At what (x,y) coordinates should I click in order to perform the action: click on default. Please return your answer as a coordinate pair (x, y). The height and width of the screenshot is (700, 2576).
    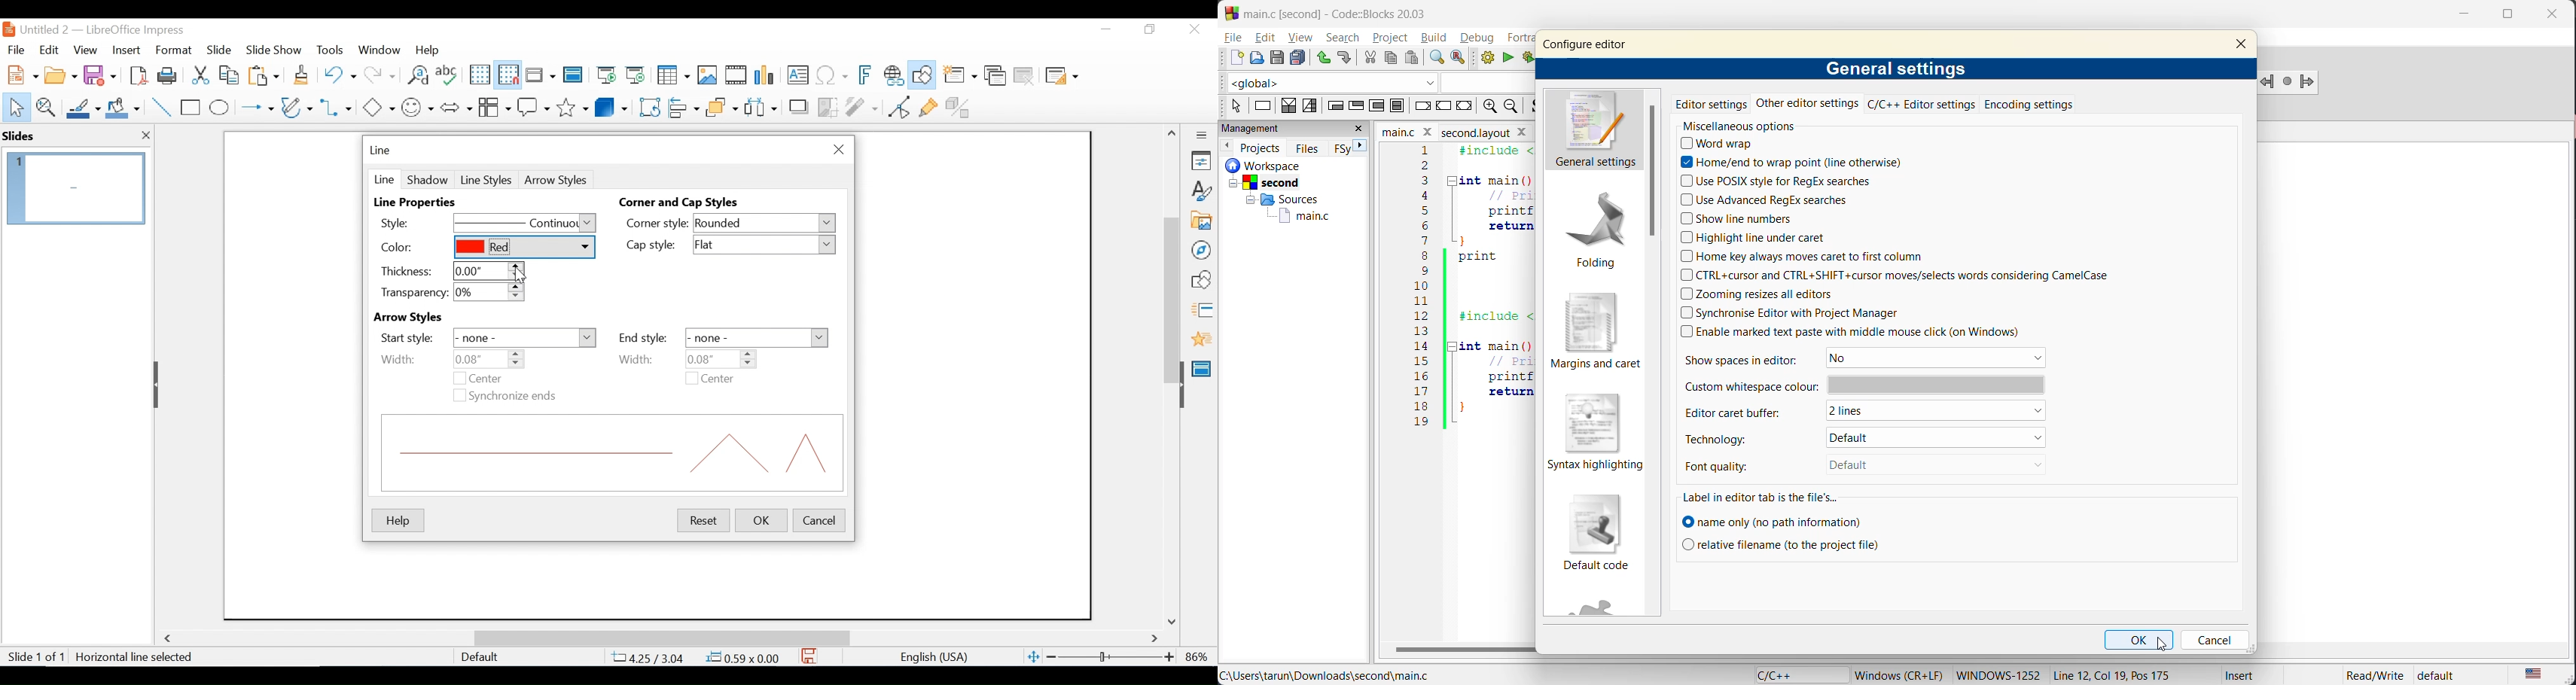
    Looking at the image, I should click on (2445, 675).